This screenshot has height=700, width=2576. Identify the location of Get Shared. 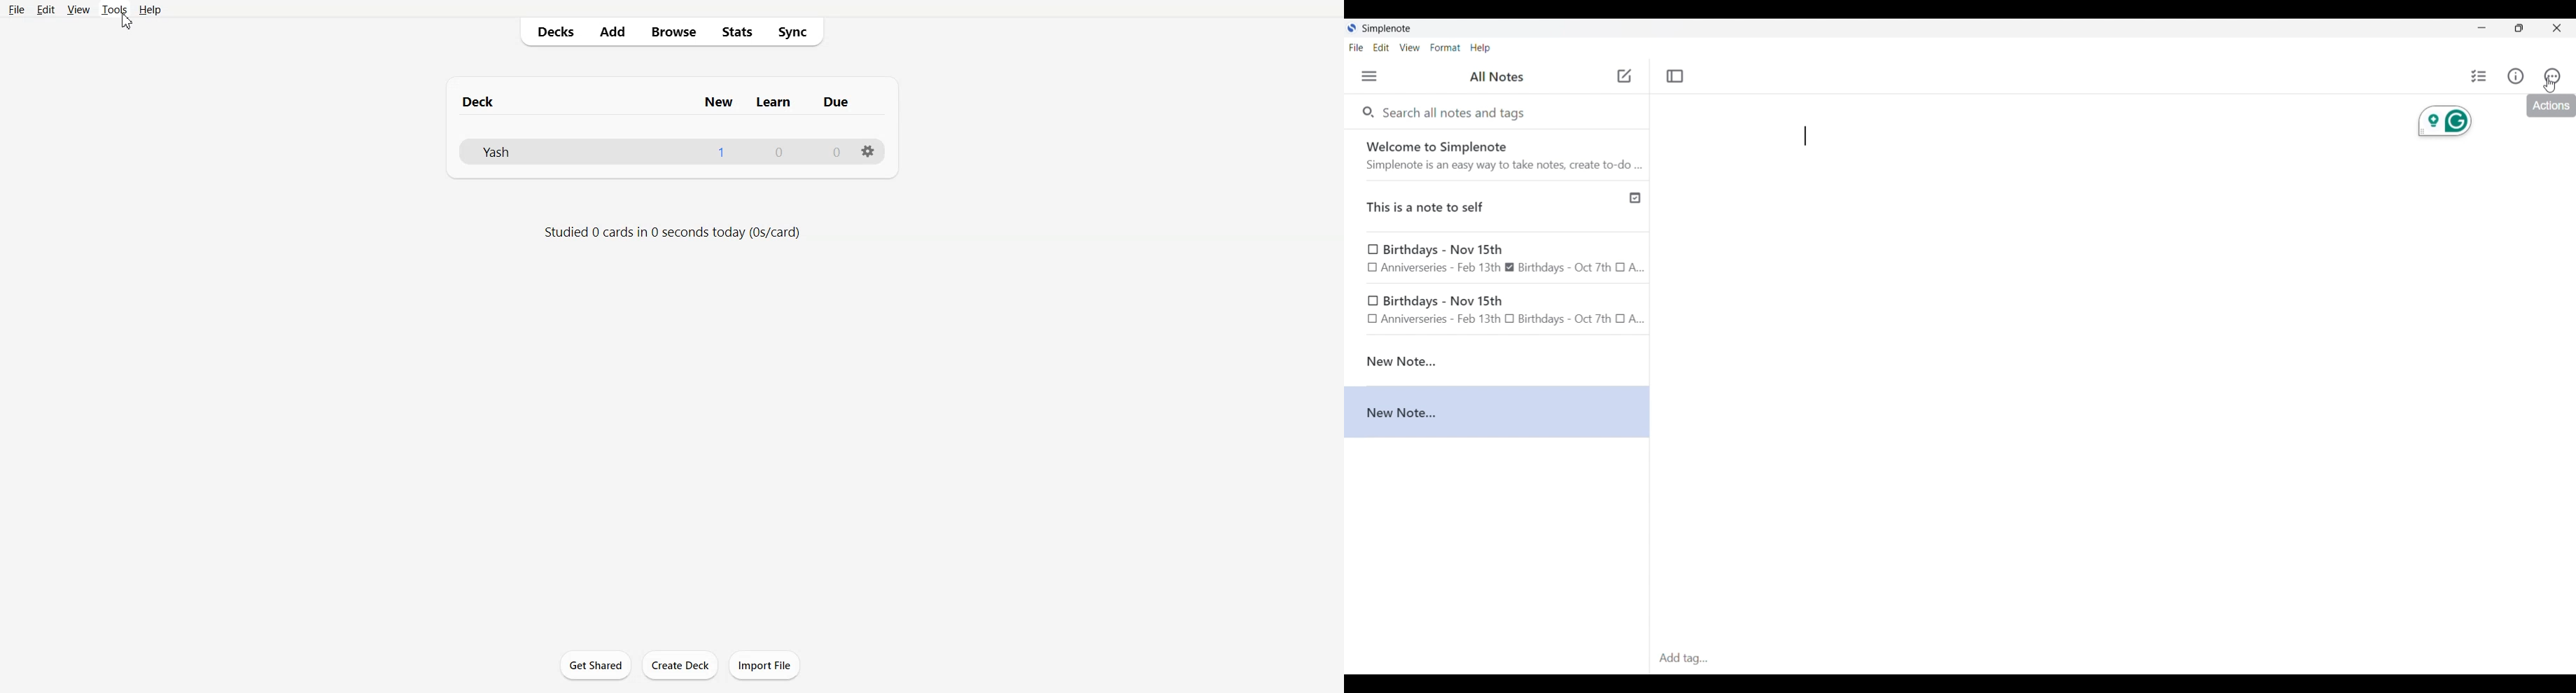
(596, 665).